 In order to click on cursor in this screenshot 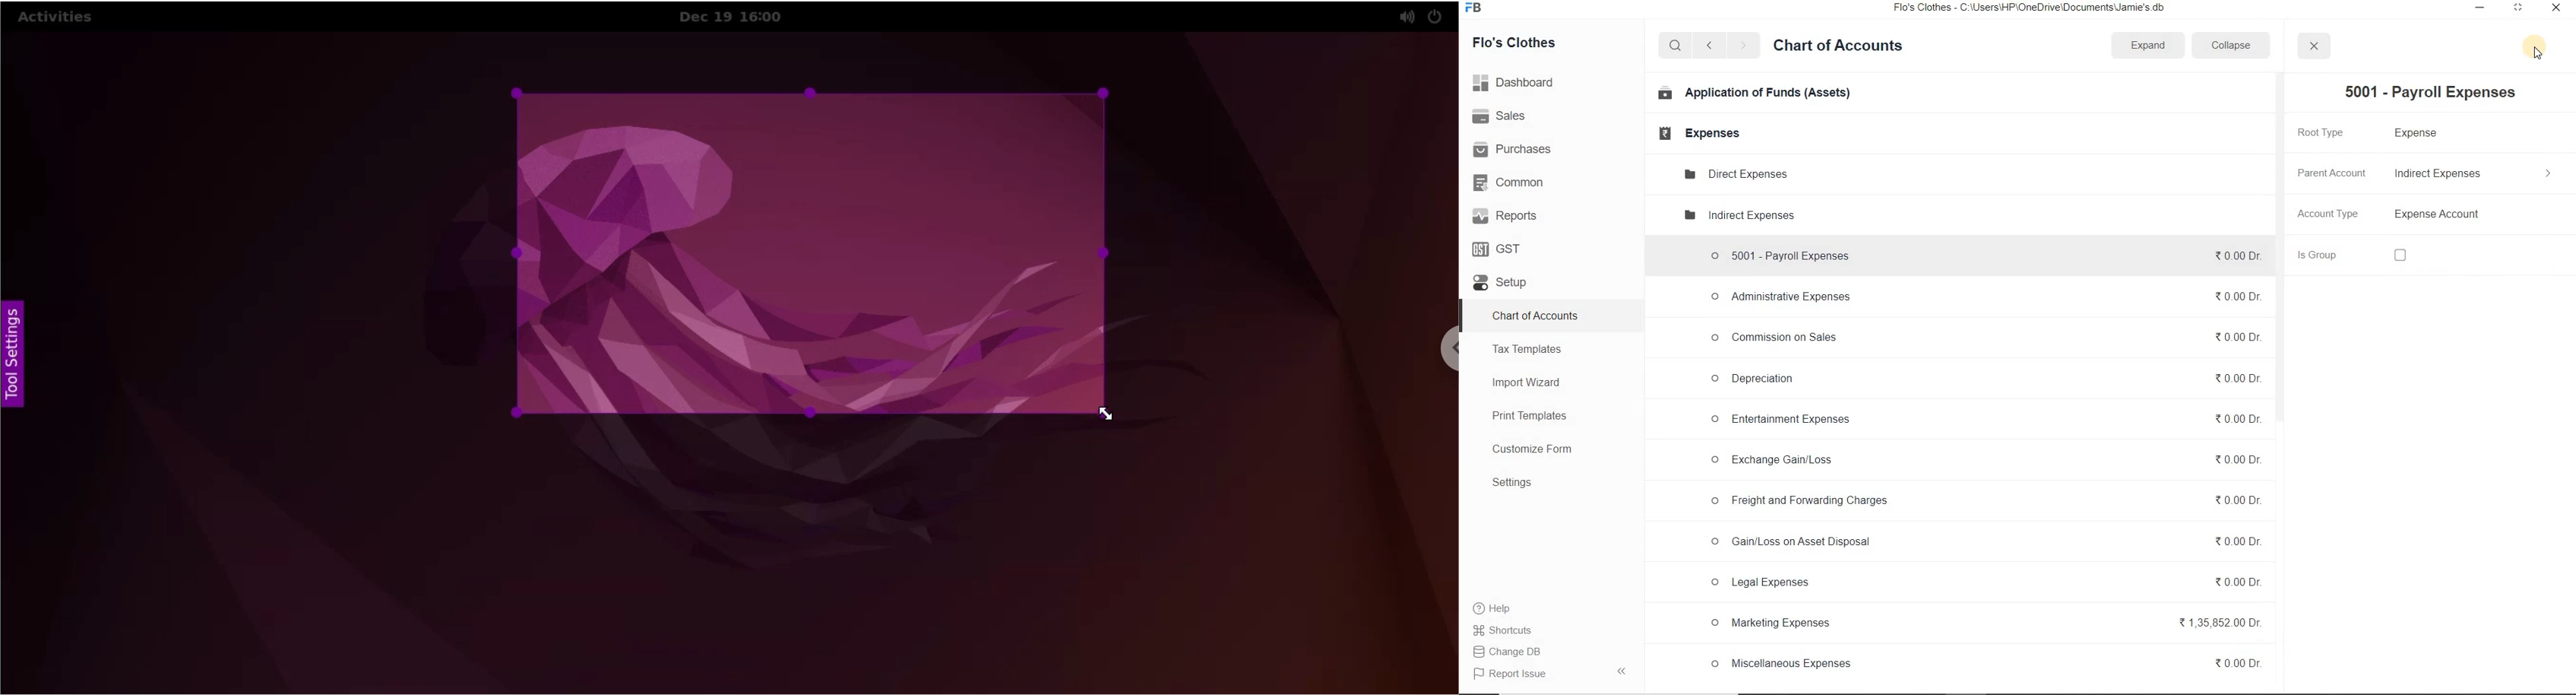, I will do `click(2537, 56)`.